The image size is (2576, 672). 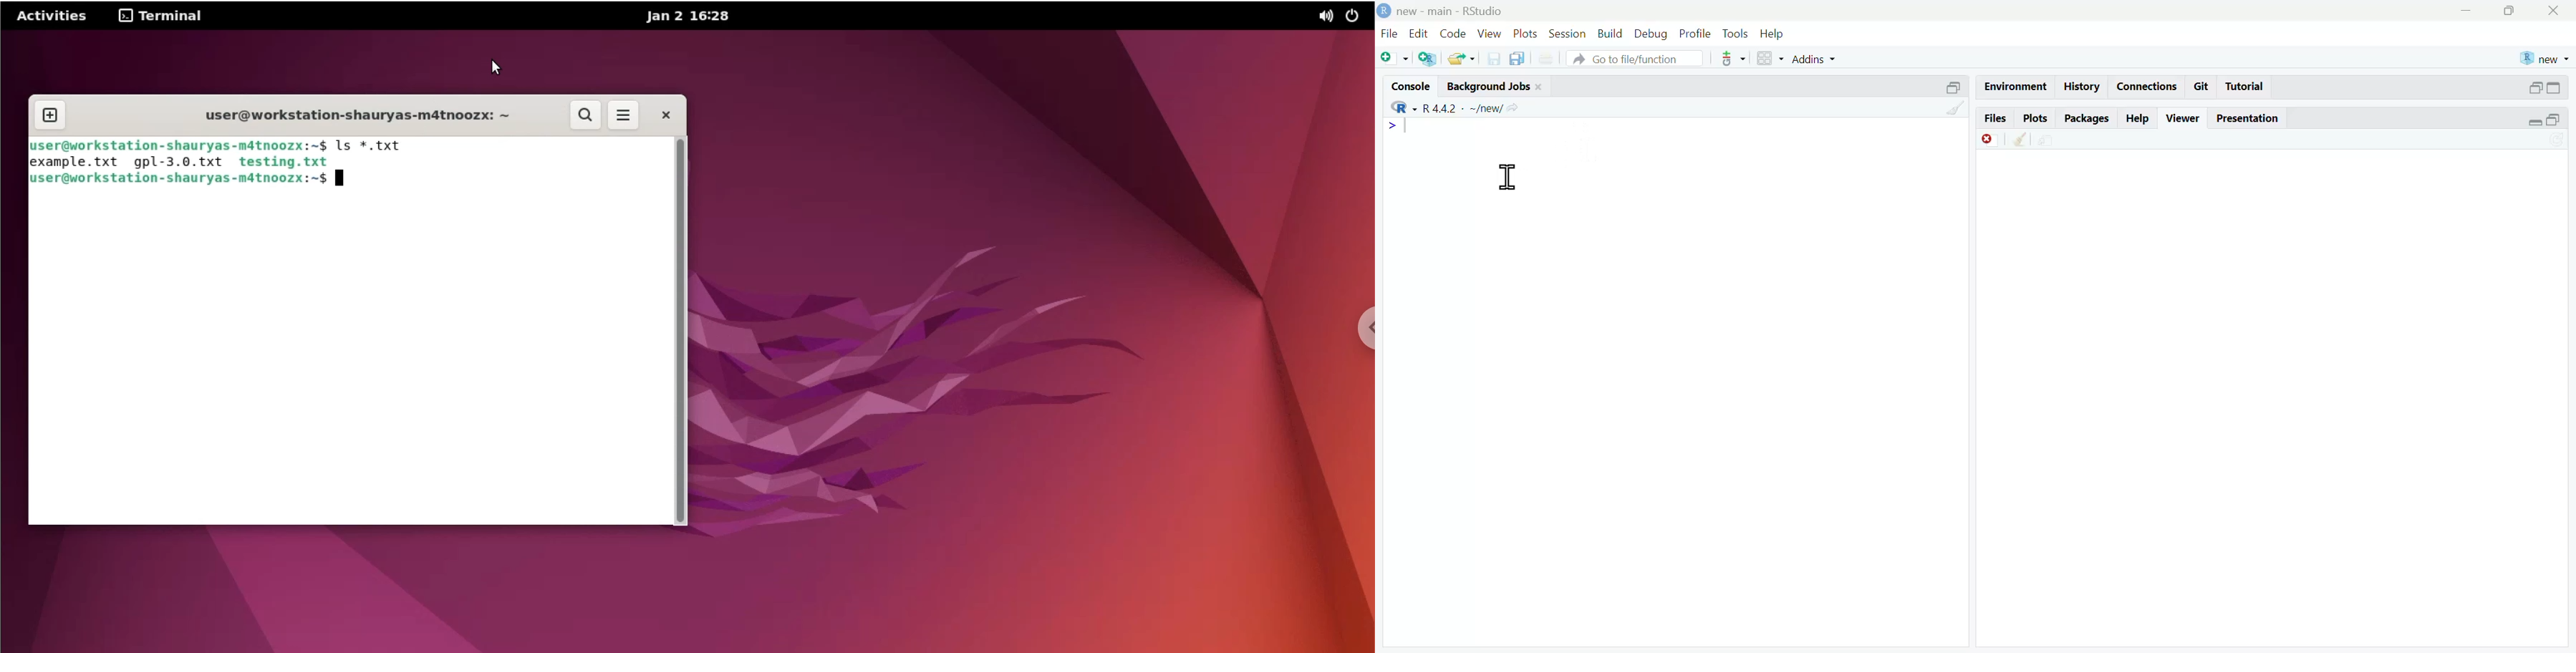 I want to click on Debug, so click(x=1651, y=34).